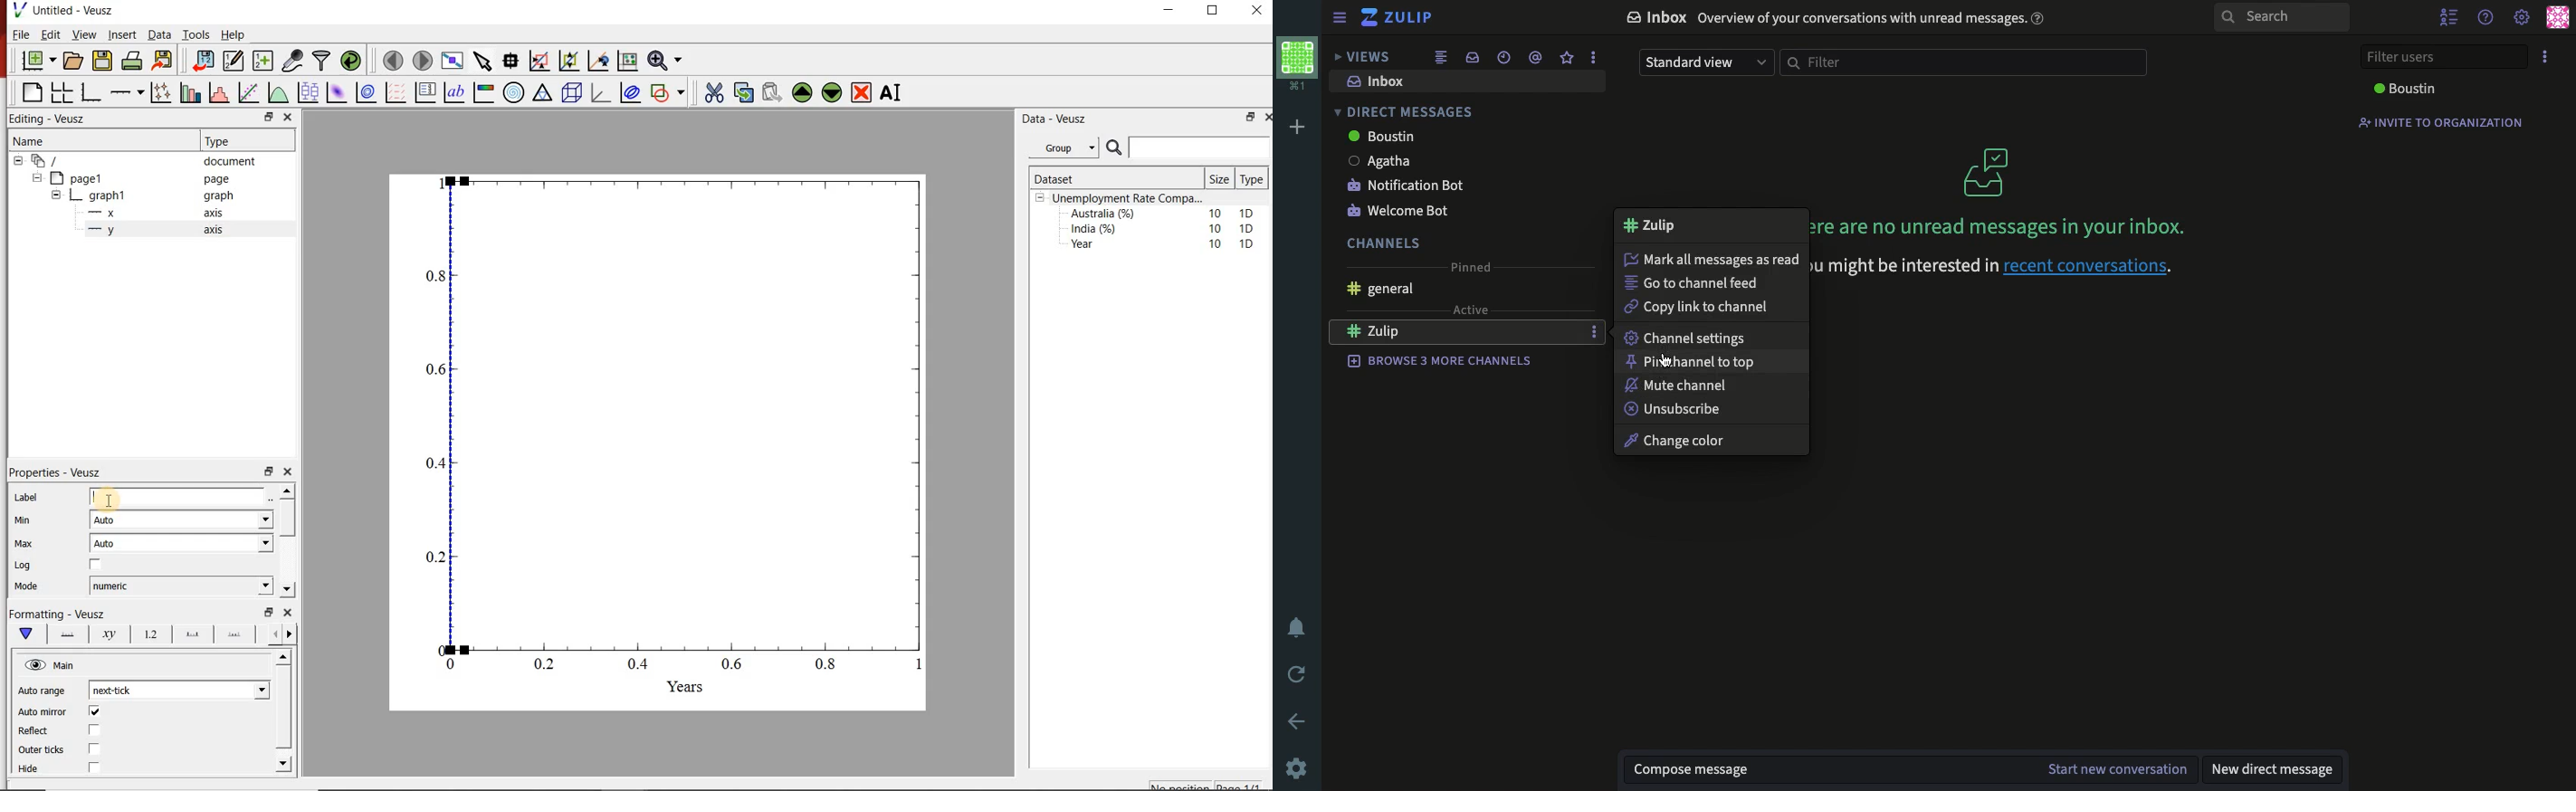  Describe the element at coordinates (1680, 386) in the screenshot. I see `mute channel` at that location.